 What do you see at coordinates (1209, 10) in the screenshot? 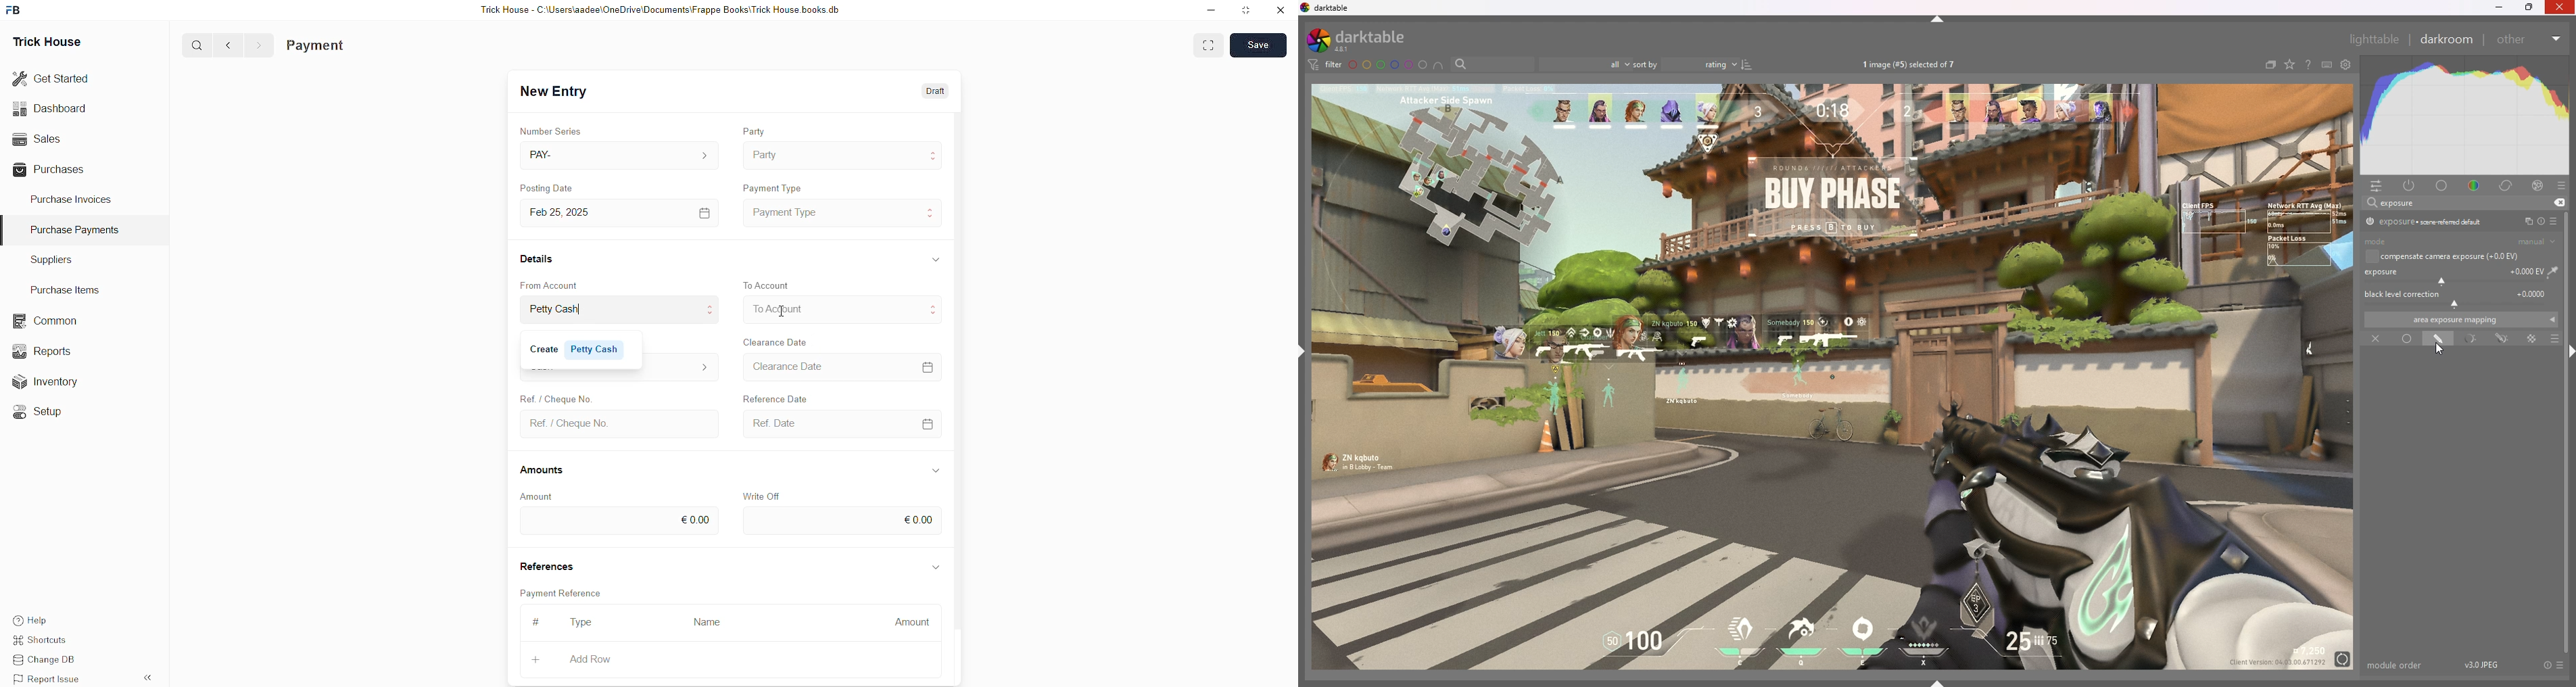
I see `minimise down` at bounding box center [1209, 10].